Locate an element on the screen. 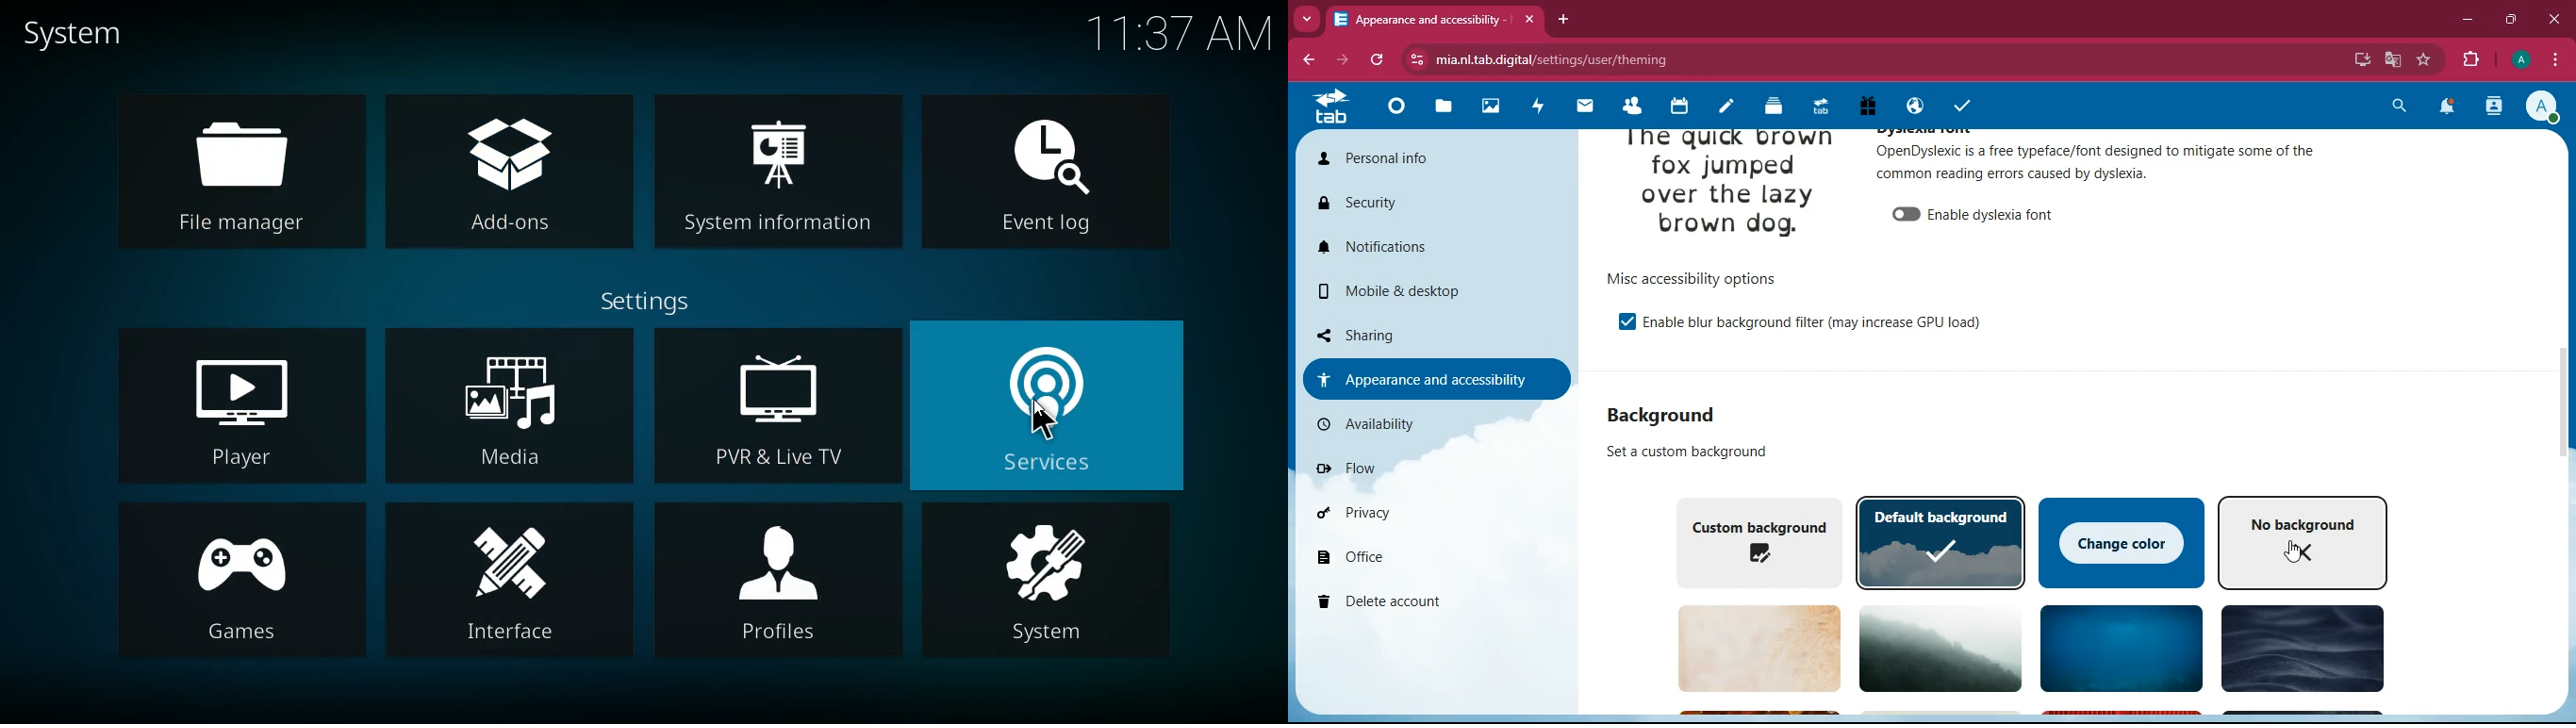  image is located at coordinates (1729, 189).